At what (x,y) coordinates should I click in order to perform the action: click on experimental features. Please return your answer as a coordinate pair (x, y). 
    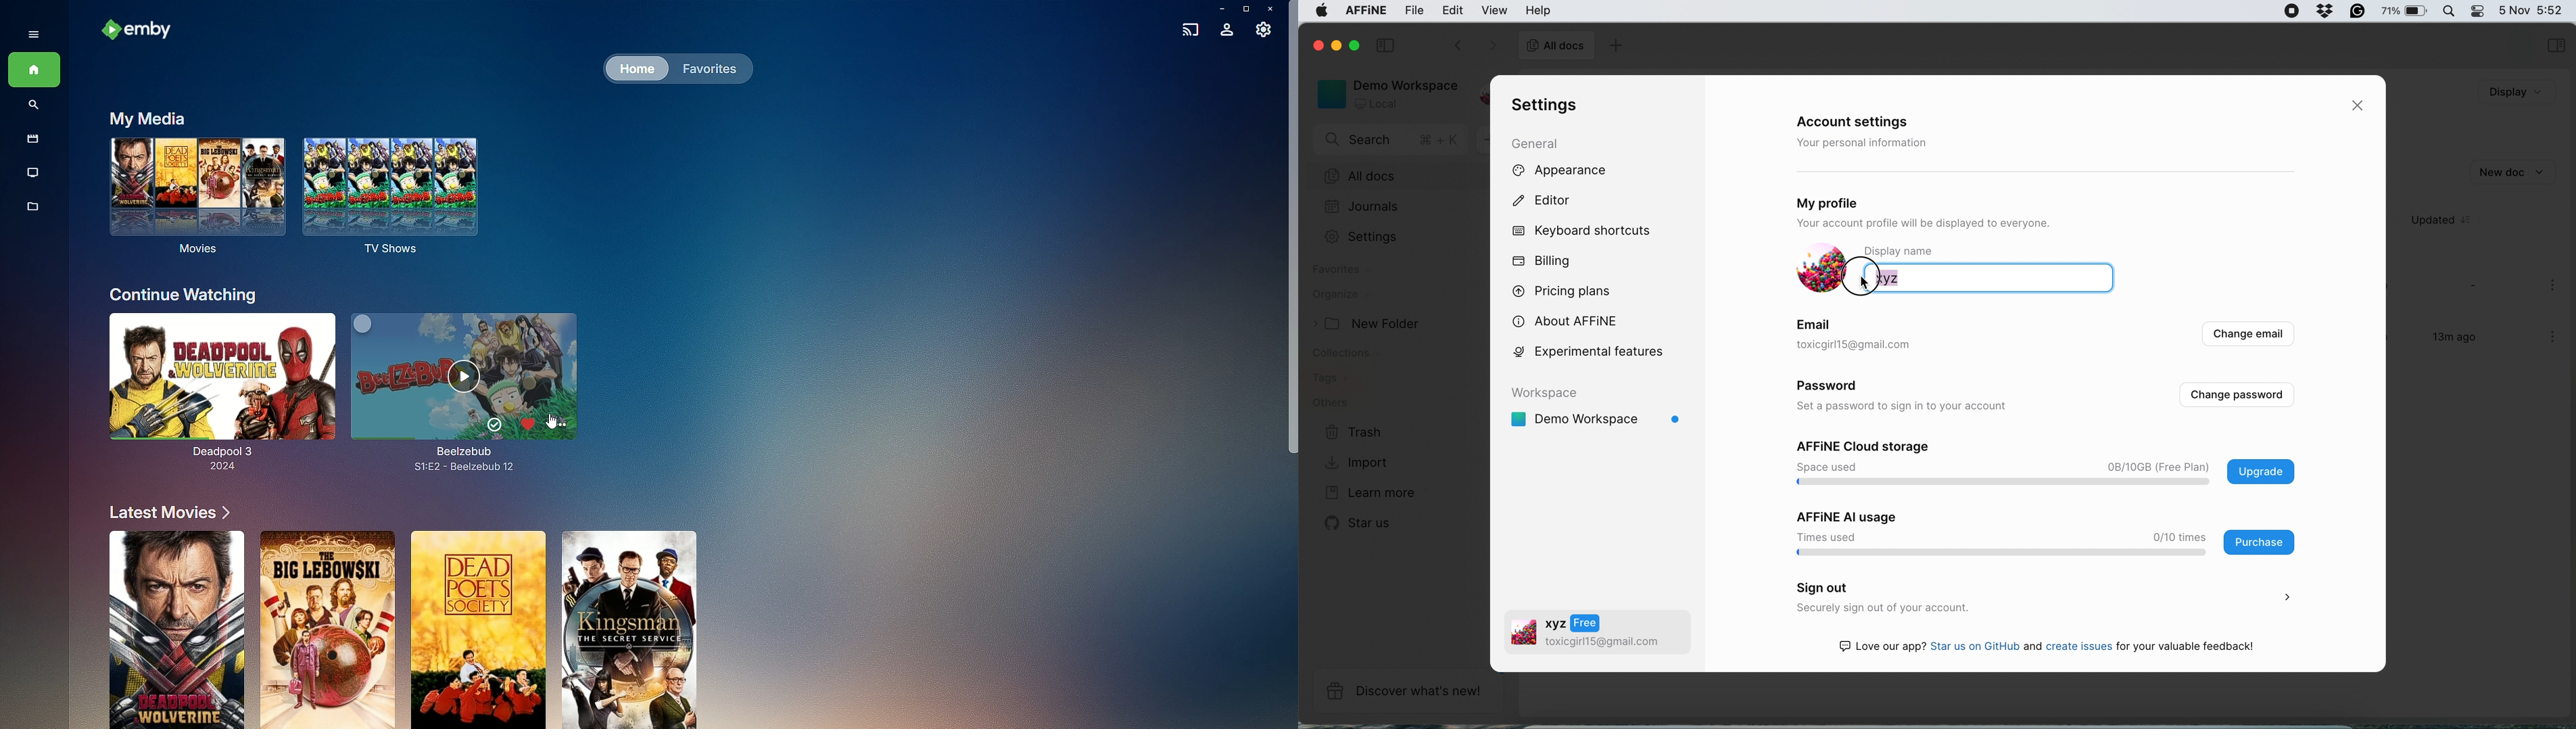
    Looking at the image, I should click on (1601, 351).